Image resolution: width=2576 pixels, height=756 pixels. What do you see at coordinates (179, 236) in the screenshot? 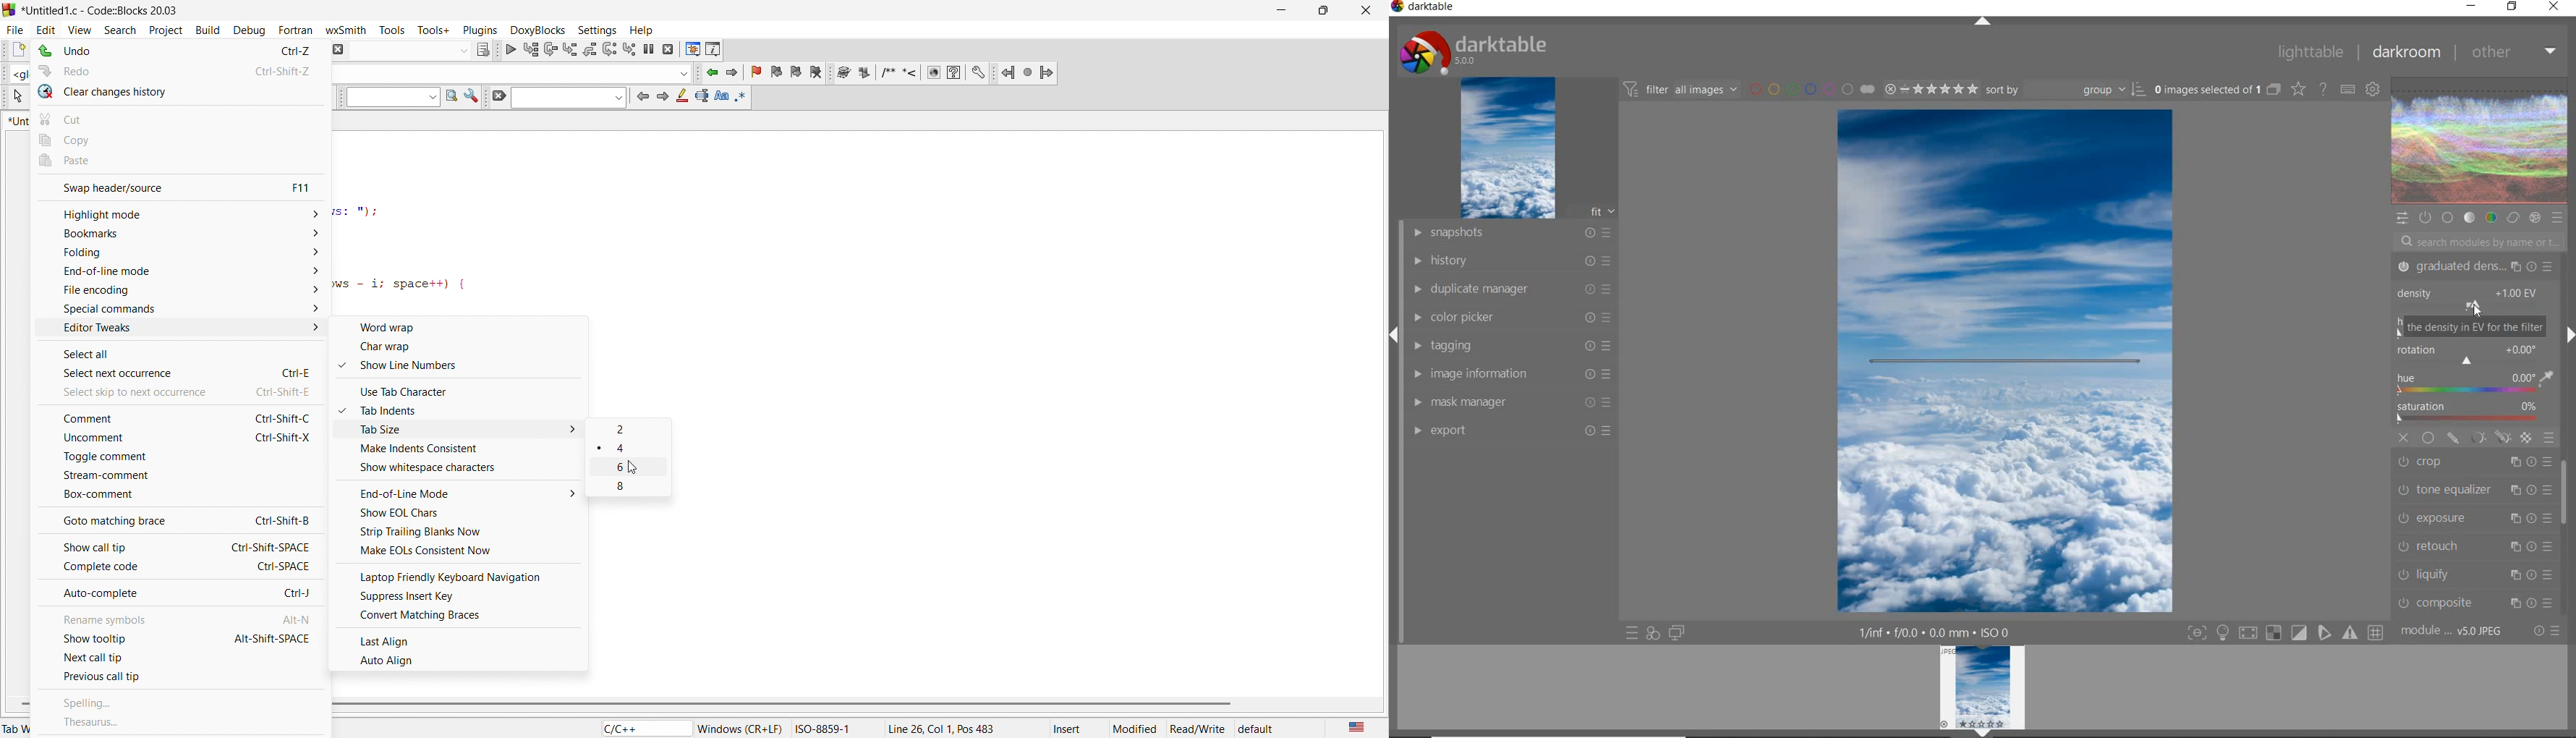
I see `bookmarks` at bounding box center [179, 236].